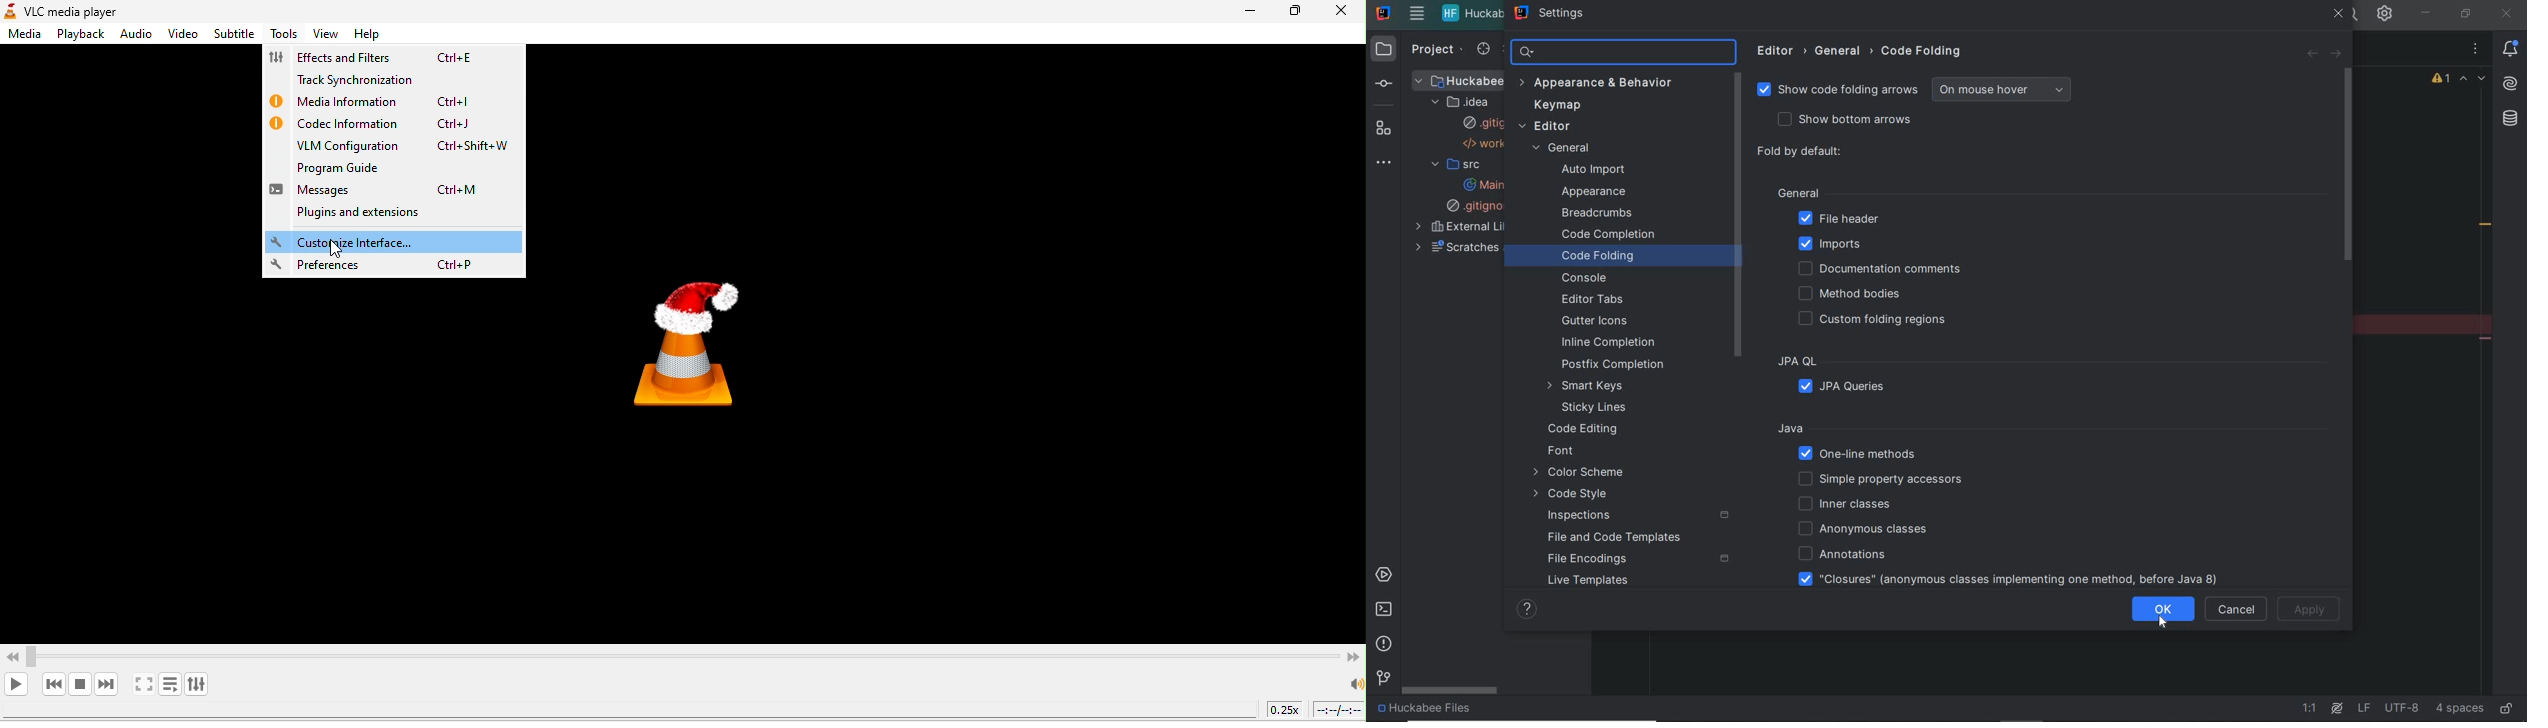 The width and height of the screenshot is (2548, 728). Describe the element at coordinates (1344, 13) in the screenshot. I see `close` at that location.